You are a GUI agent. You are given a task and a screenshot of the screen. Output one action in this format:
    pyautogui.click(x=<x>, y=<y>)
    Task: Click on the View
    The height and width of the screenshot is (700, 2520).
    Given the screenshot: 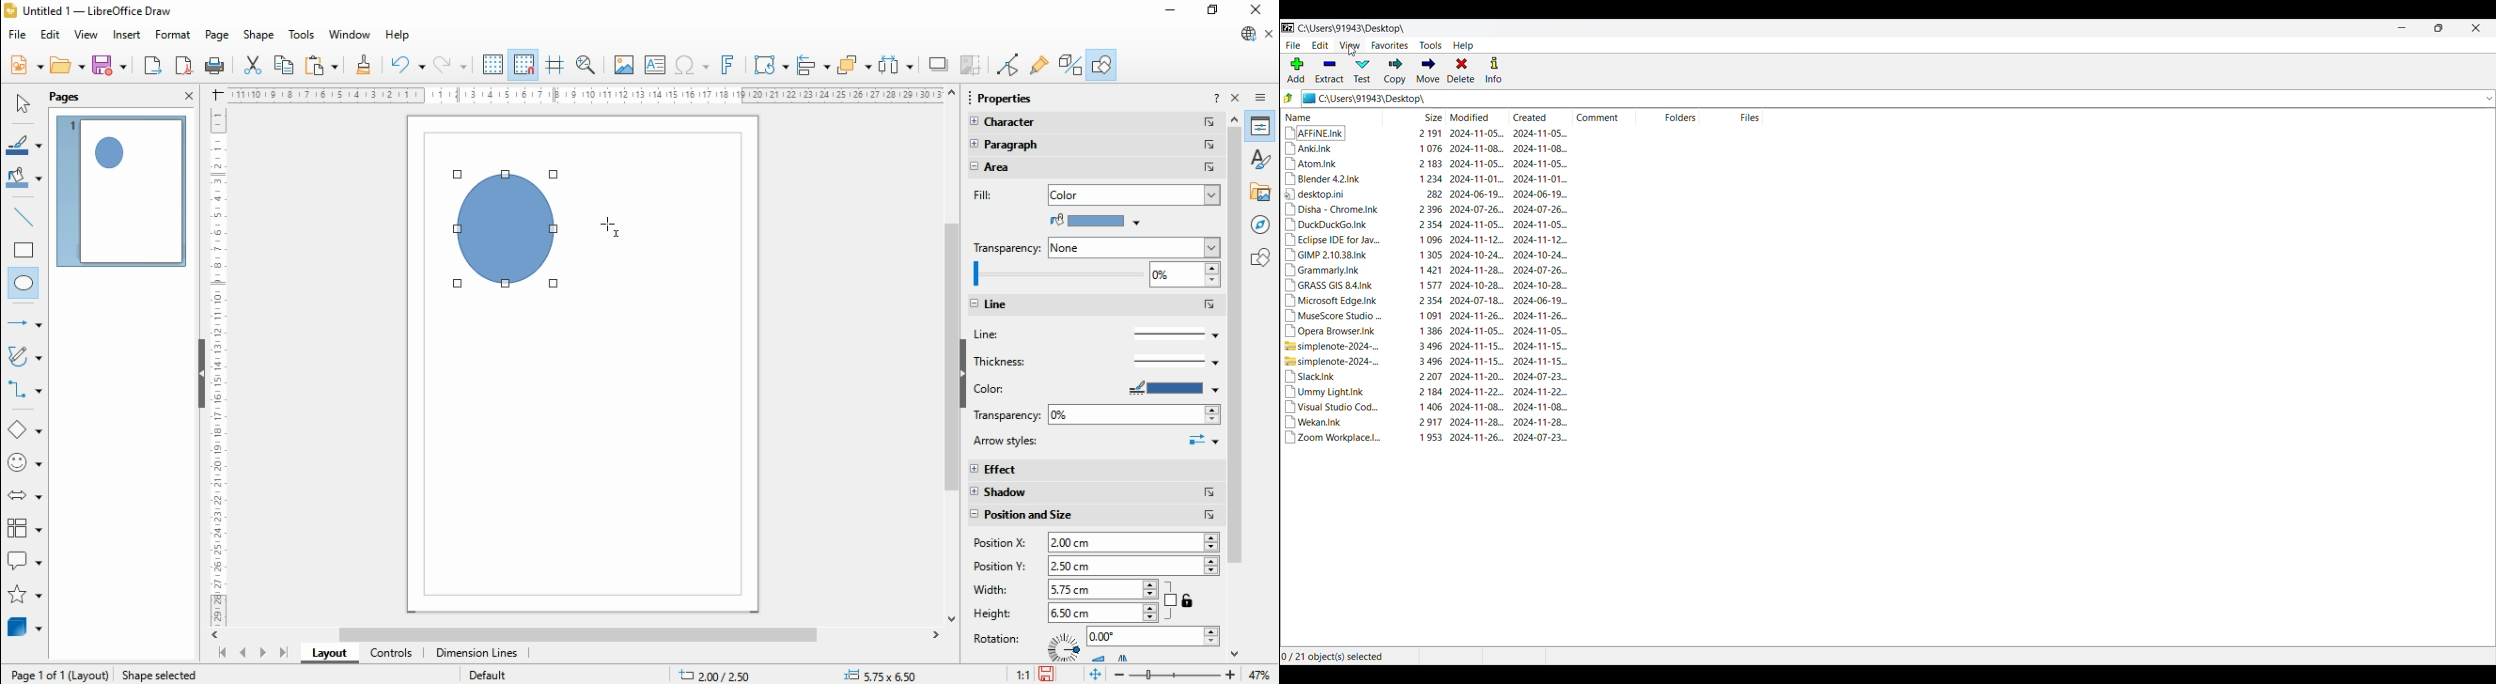 What is the action you would take?
    pyautogui.click(x=1350, y=45)
    